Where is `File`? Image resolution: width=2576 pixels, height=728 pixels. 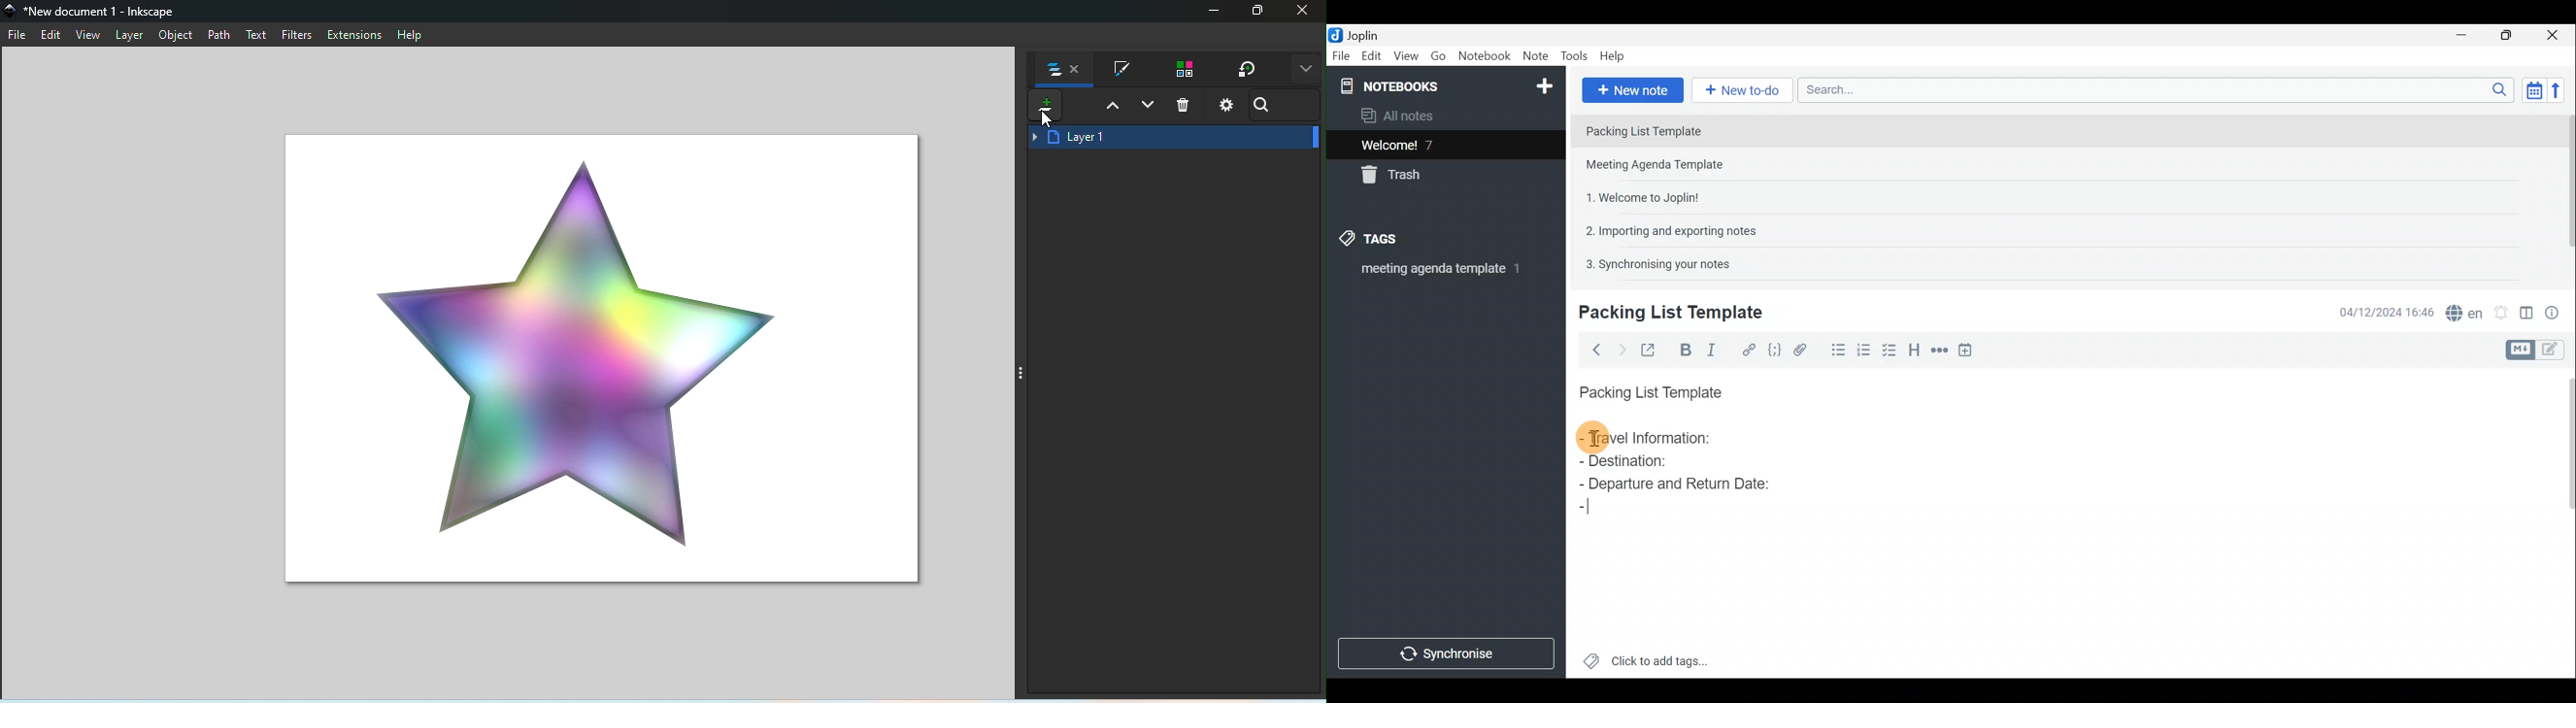
File is located at coordinates (1339, 55).